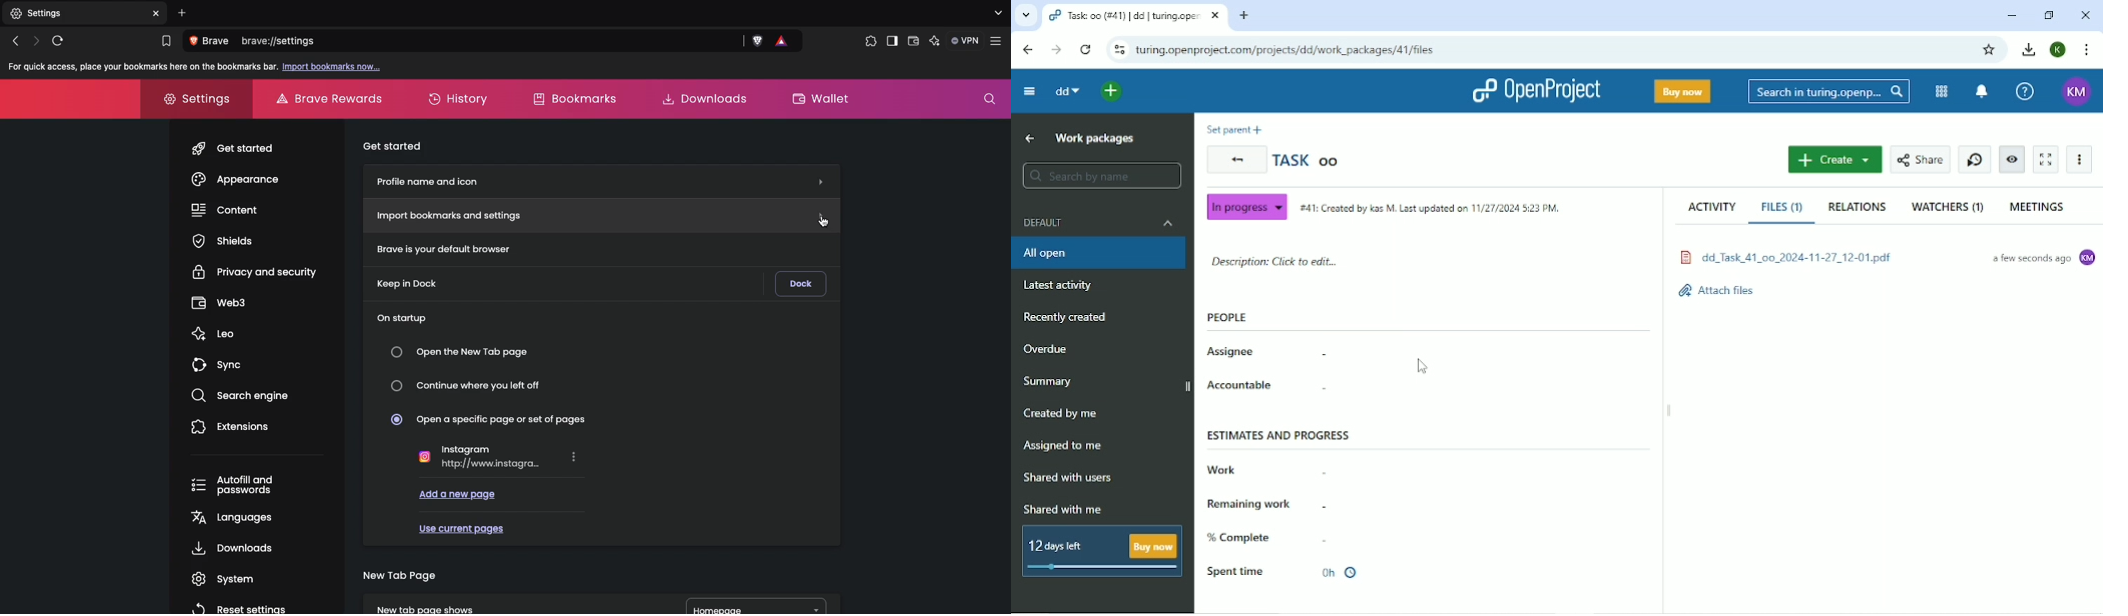 The image size is (2128, 616). I want to click on Shared with me, so click(1062, 509).